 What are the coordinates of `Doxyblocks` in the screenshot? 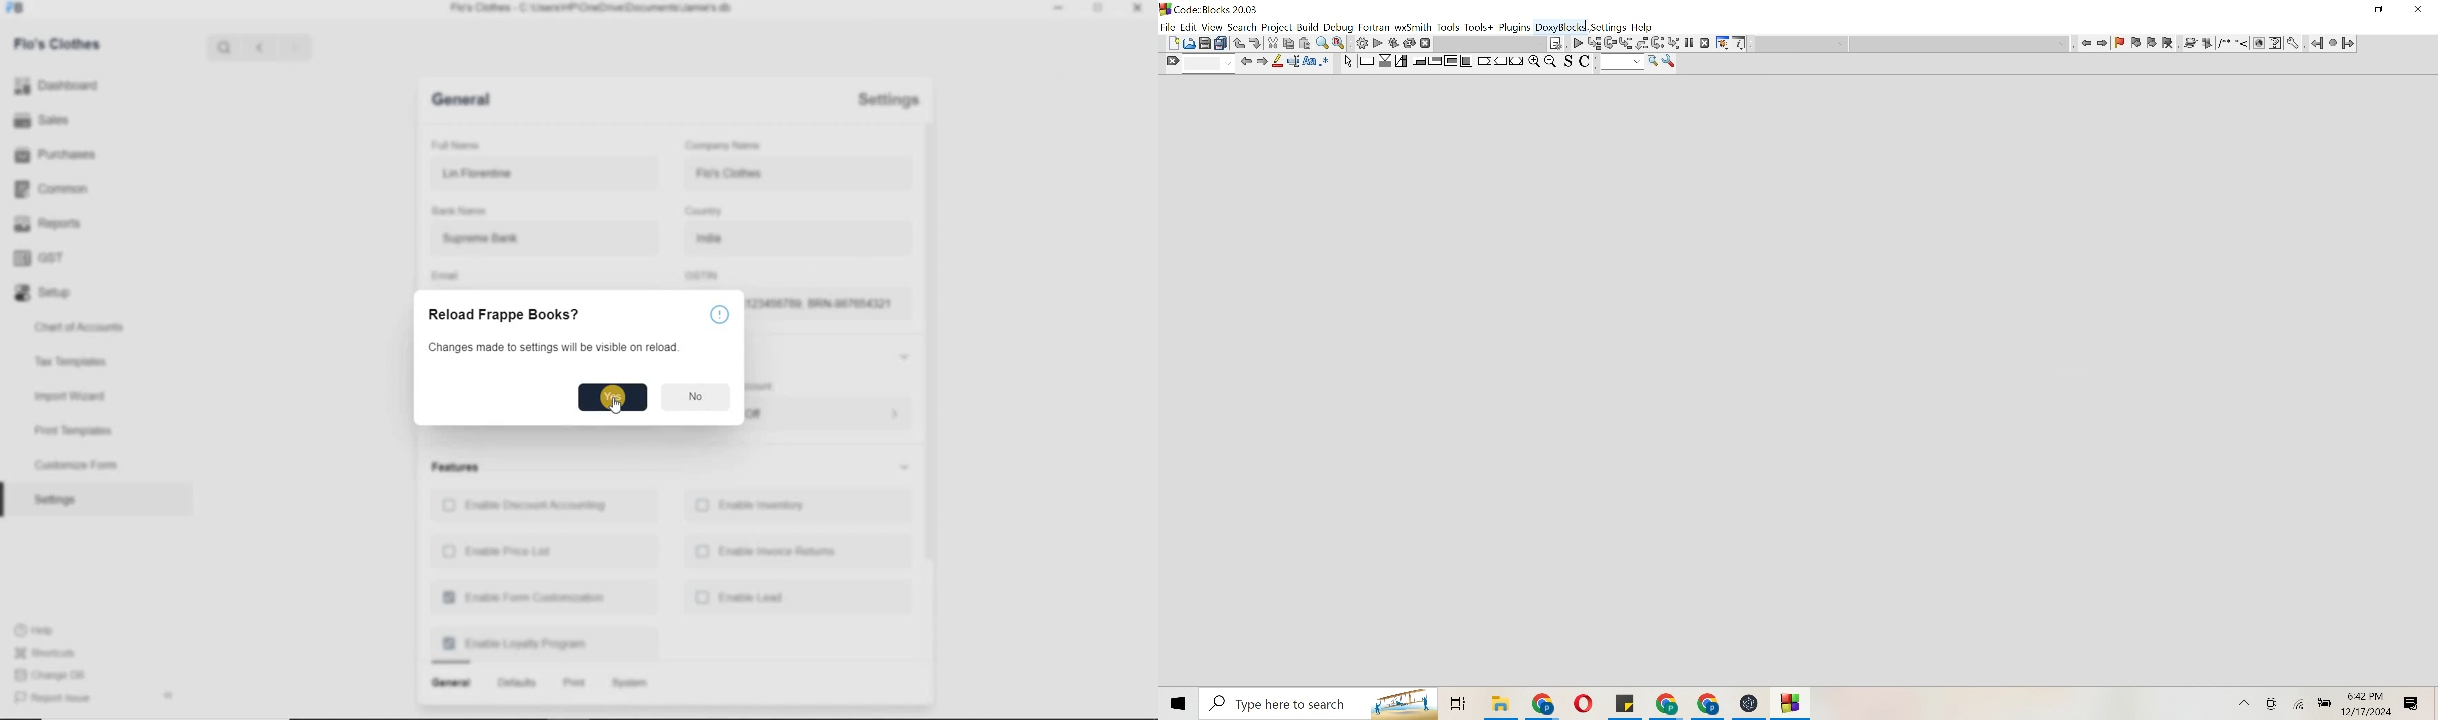 It's located at (1561, 28).